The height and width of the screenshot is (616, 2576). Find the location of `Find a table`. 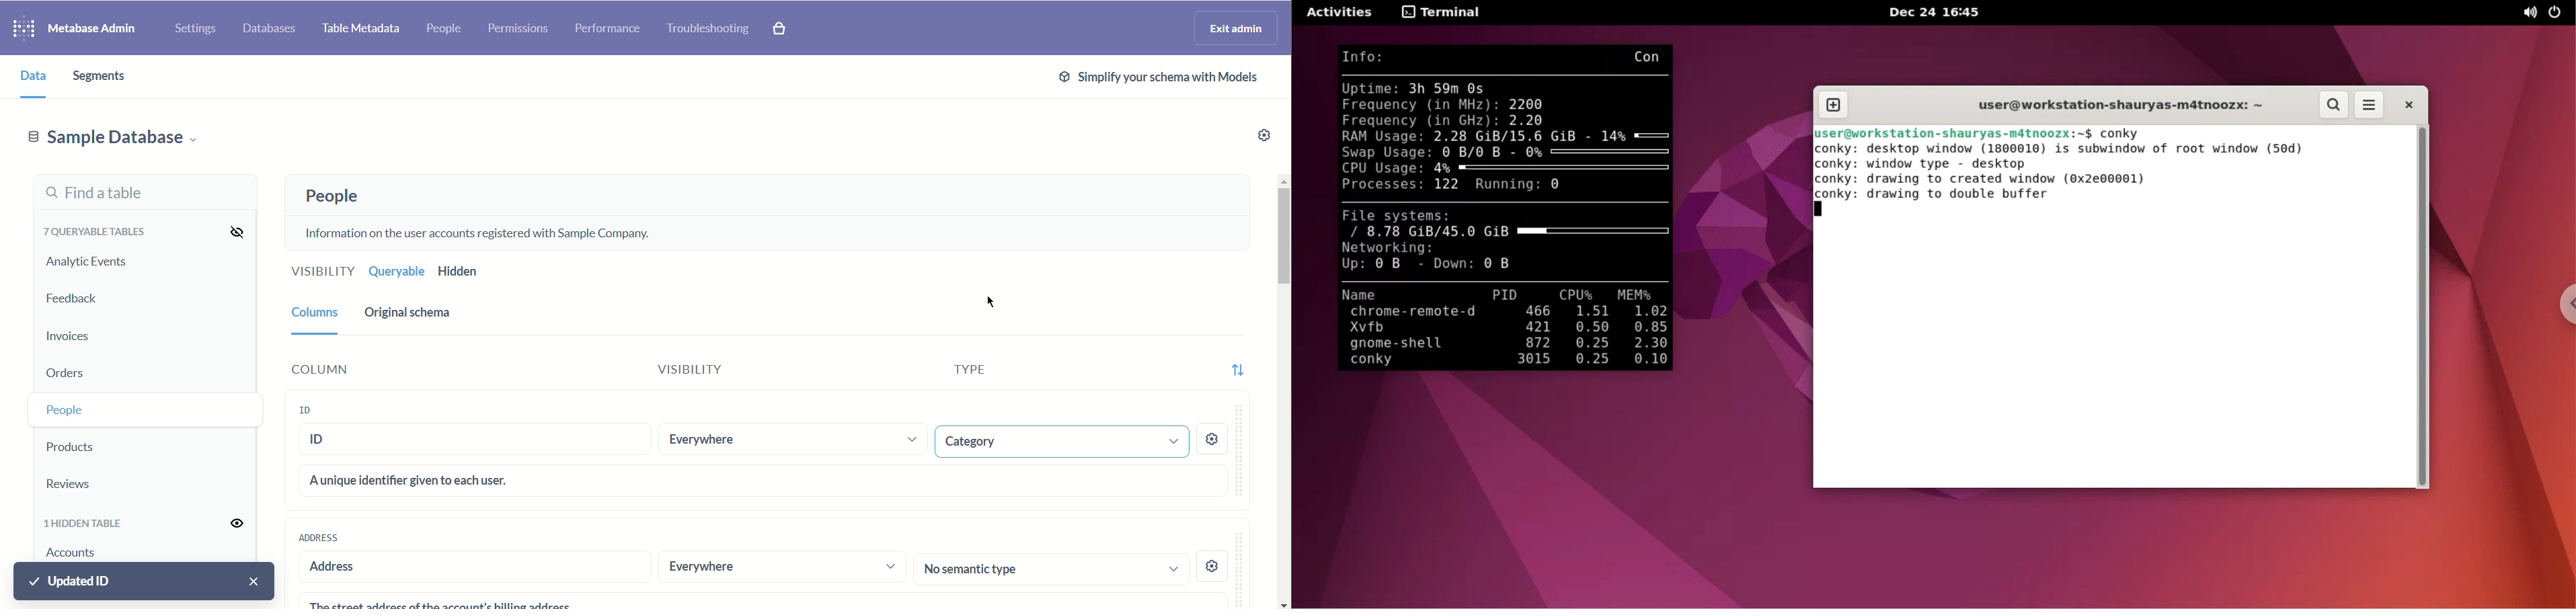

Find a table is located at coordinates (142, 193).